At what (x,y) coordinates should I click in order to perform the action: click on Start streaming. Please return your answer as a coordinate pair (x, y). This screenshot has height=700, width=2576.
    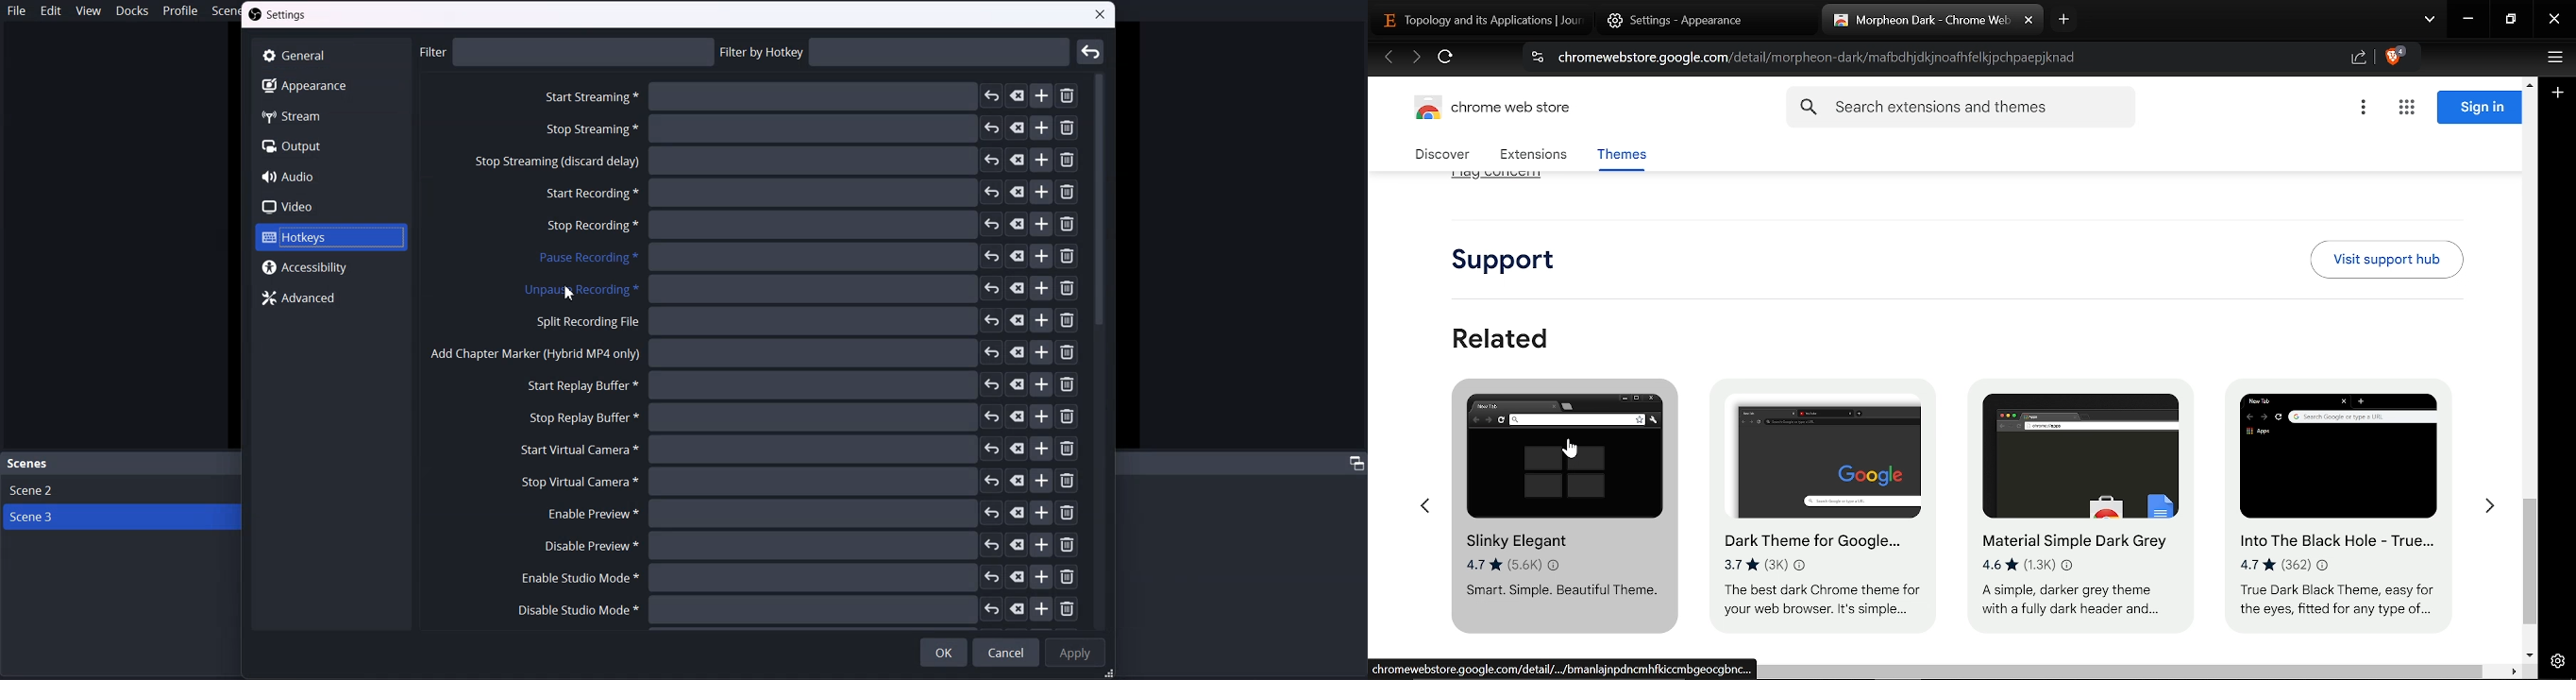
    Looking at the image, I should click on (809, 96).